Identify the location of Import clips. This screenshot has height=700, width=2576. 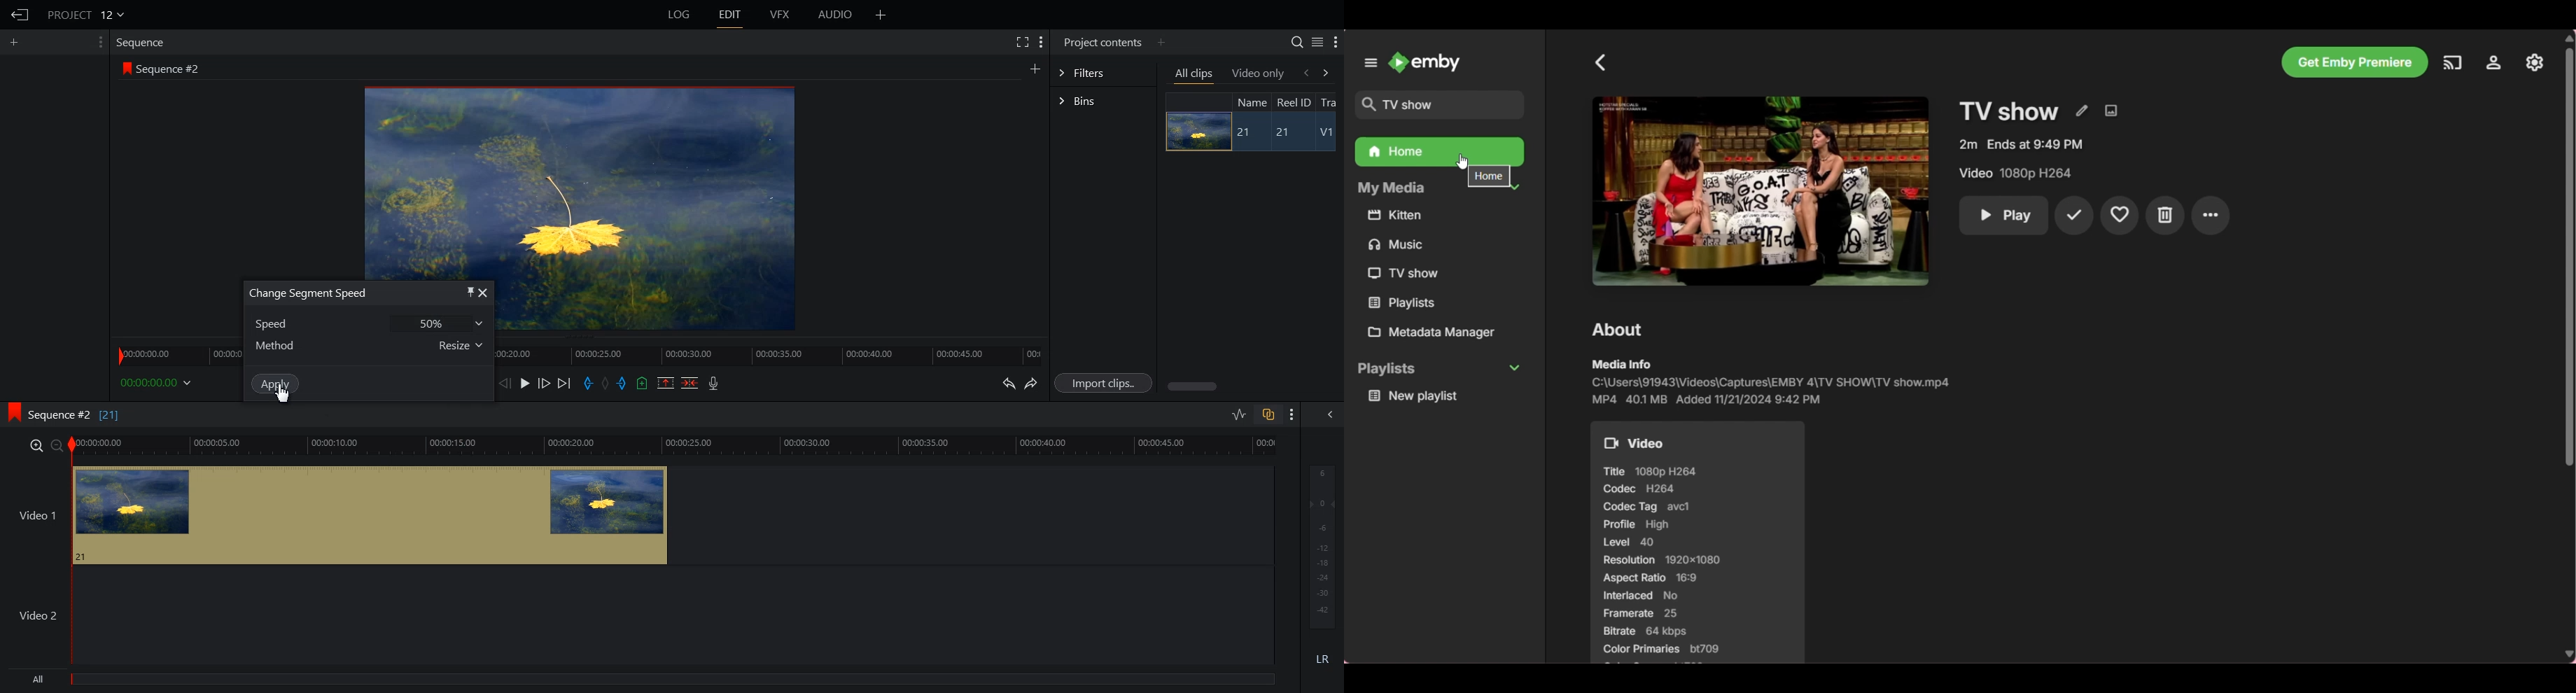
(1106, 384).